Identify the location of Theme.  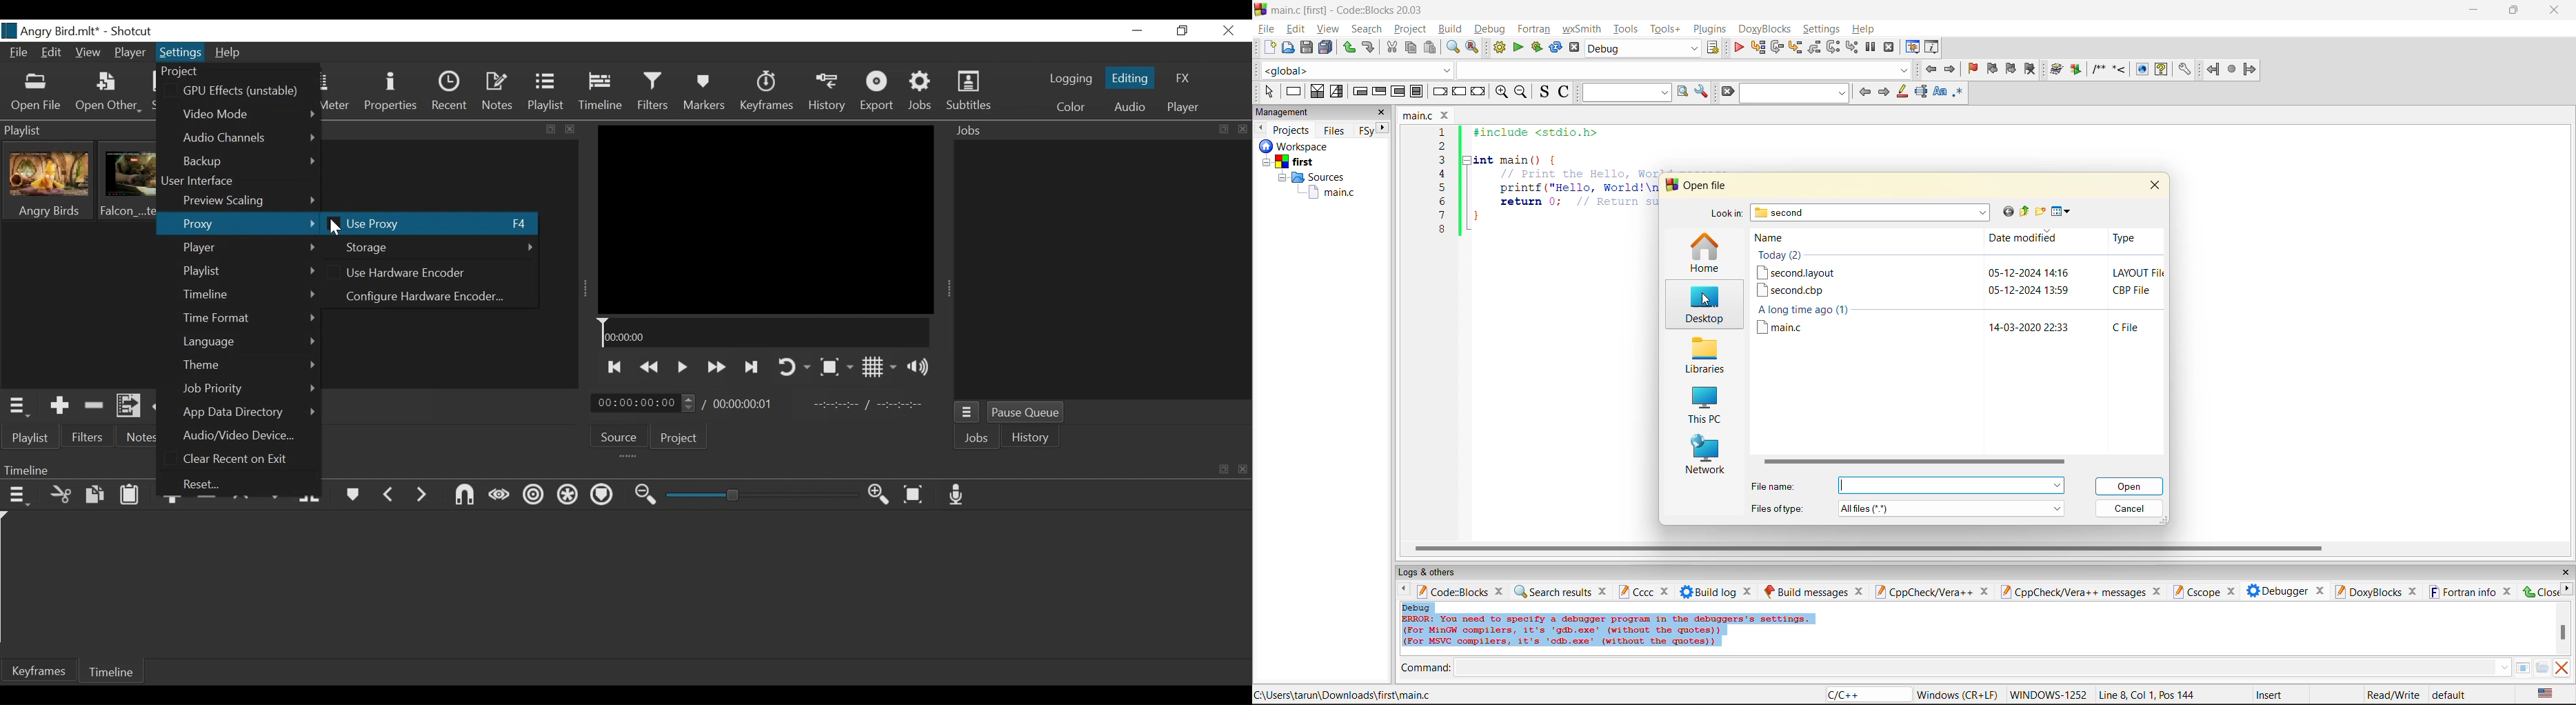
(249, 365).